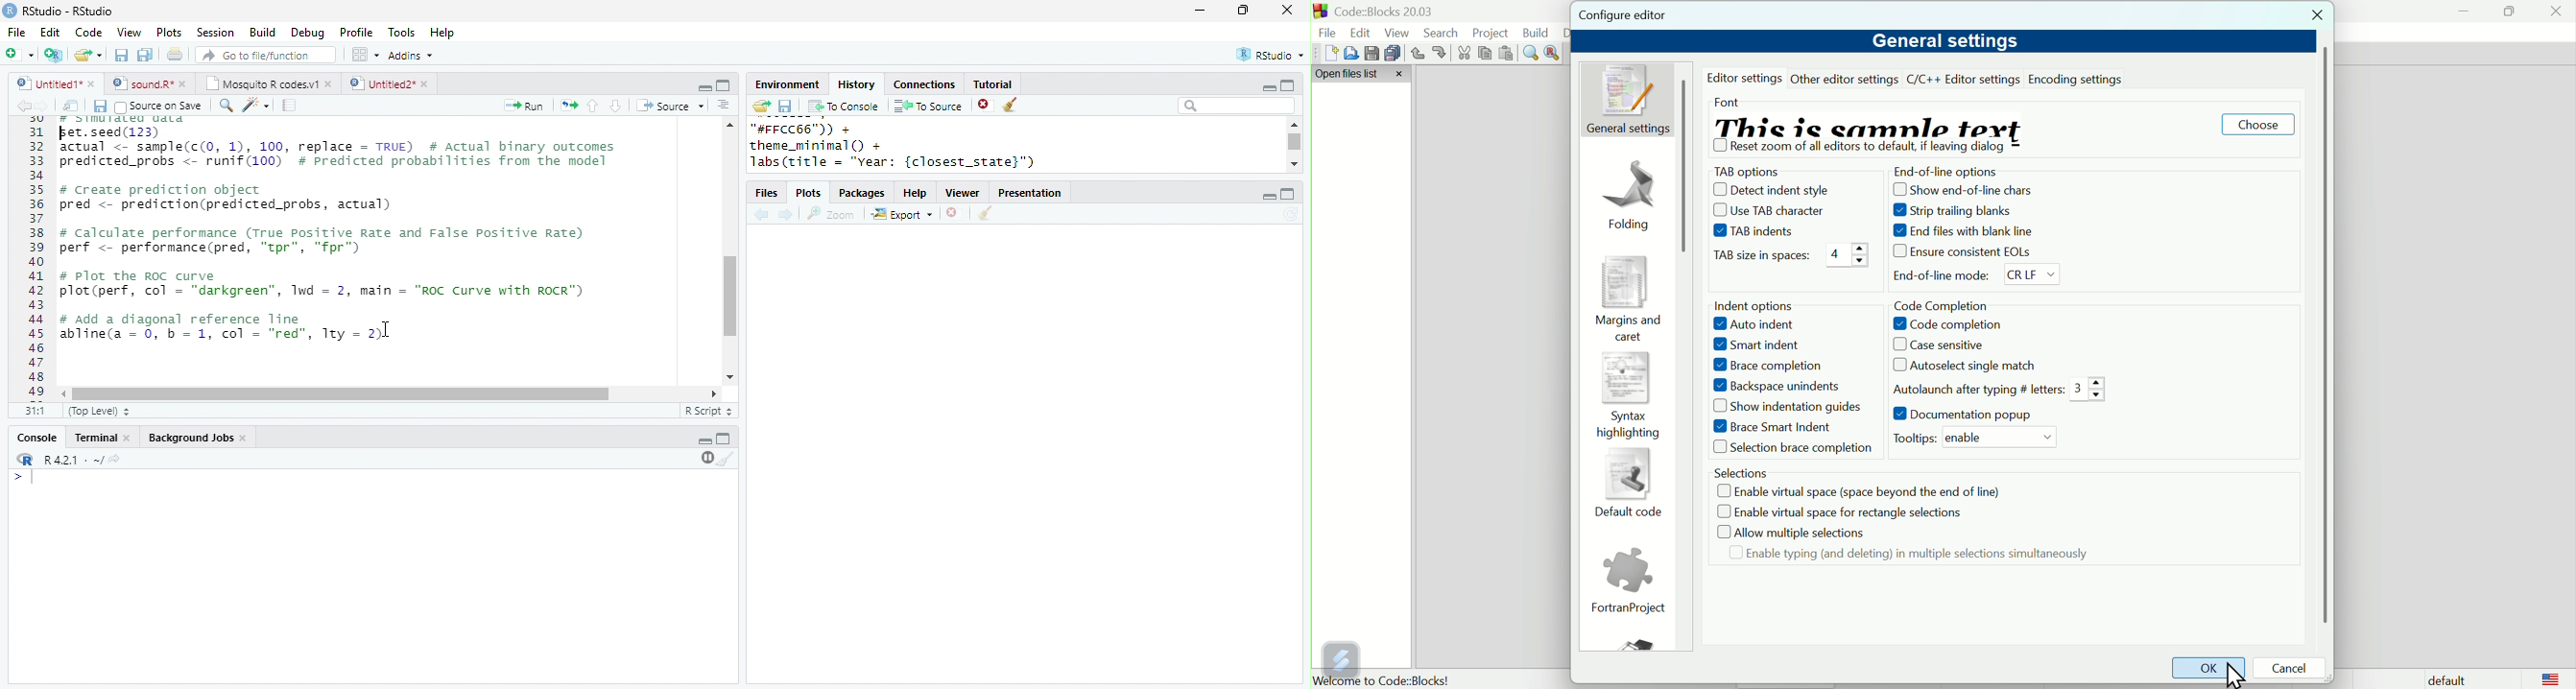 Image resolution: width=2576 pixels, height=700 pixels. What do you see at coordinates (72, 106) in the screenshot?
I see `show in new window` at bounding box center [72, 106].